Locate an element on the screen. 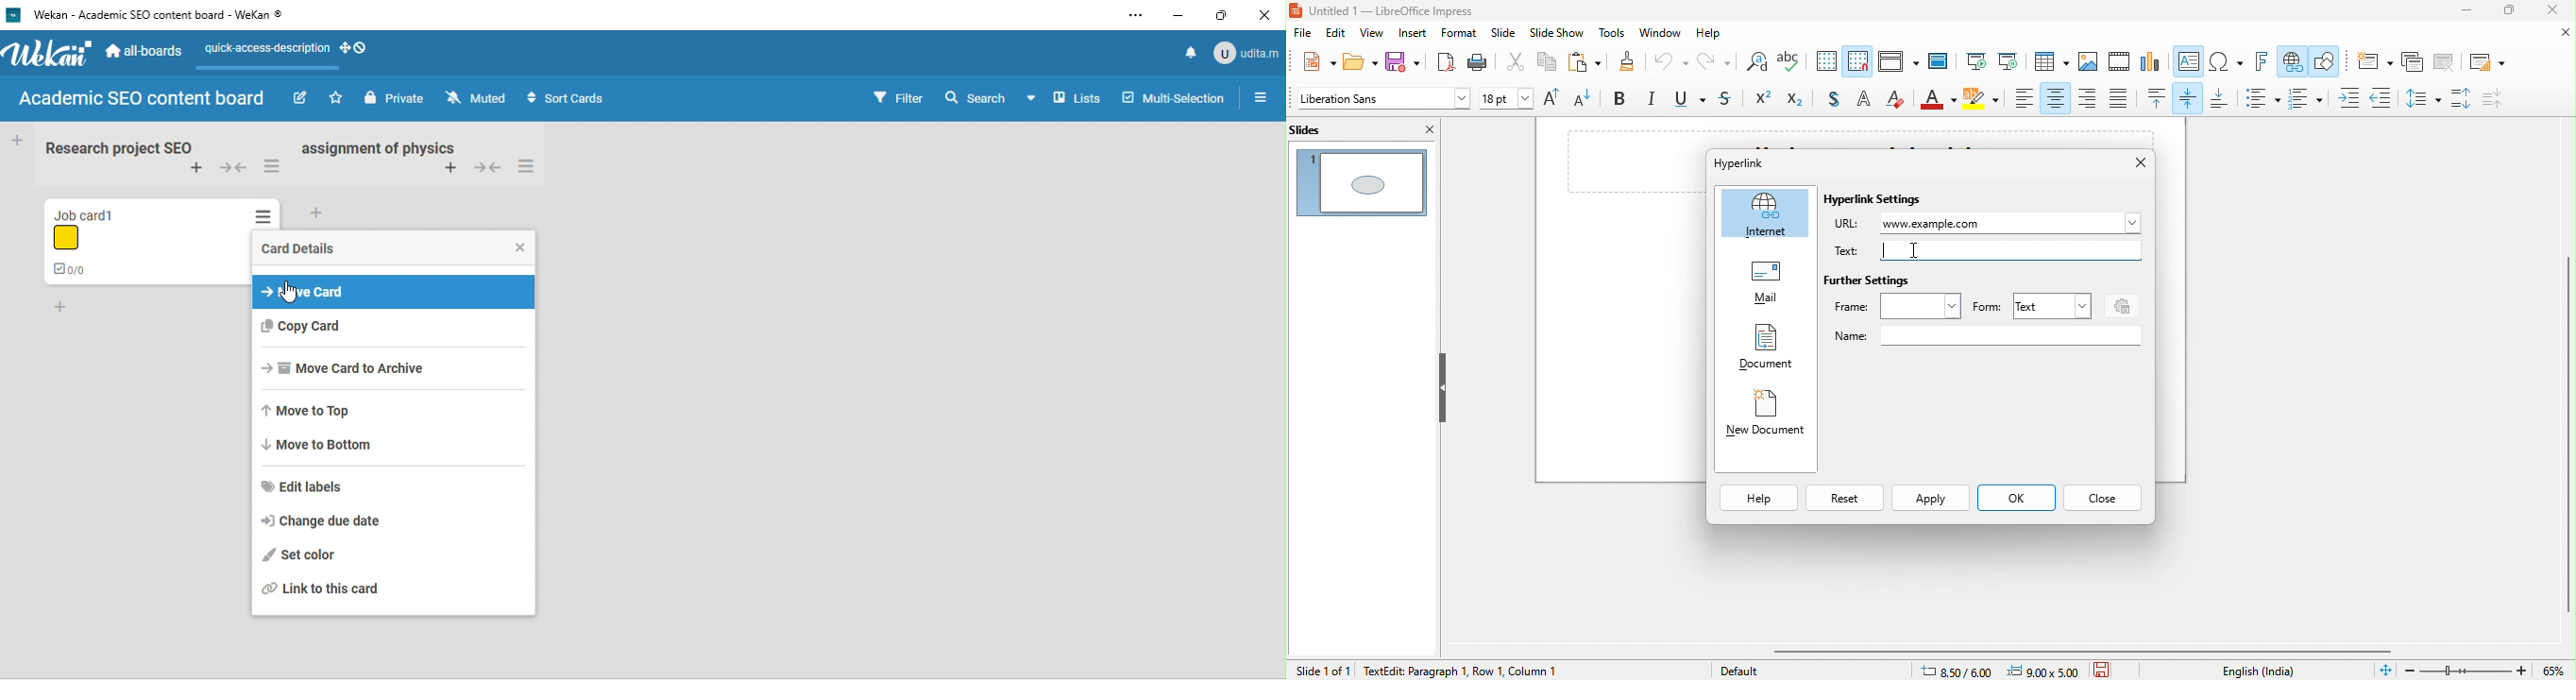 Image resolution: width=2576 pixels, height=700 pixels. horizontal scroll bar is located at coordinates (2090, 651).